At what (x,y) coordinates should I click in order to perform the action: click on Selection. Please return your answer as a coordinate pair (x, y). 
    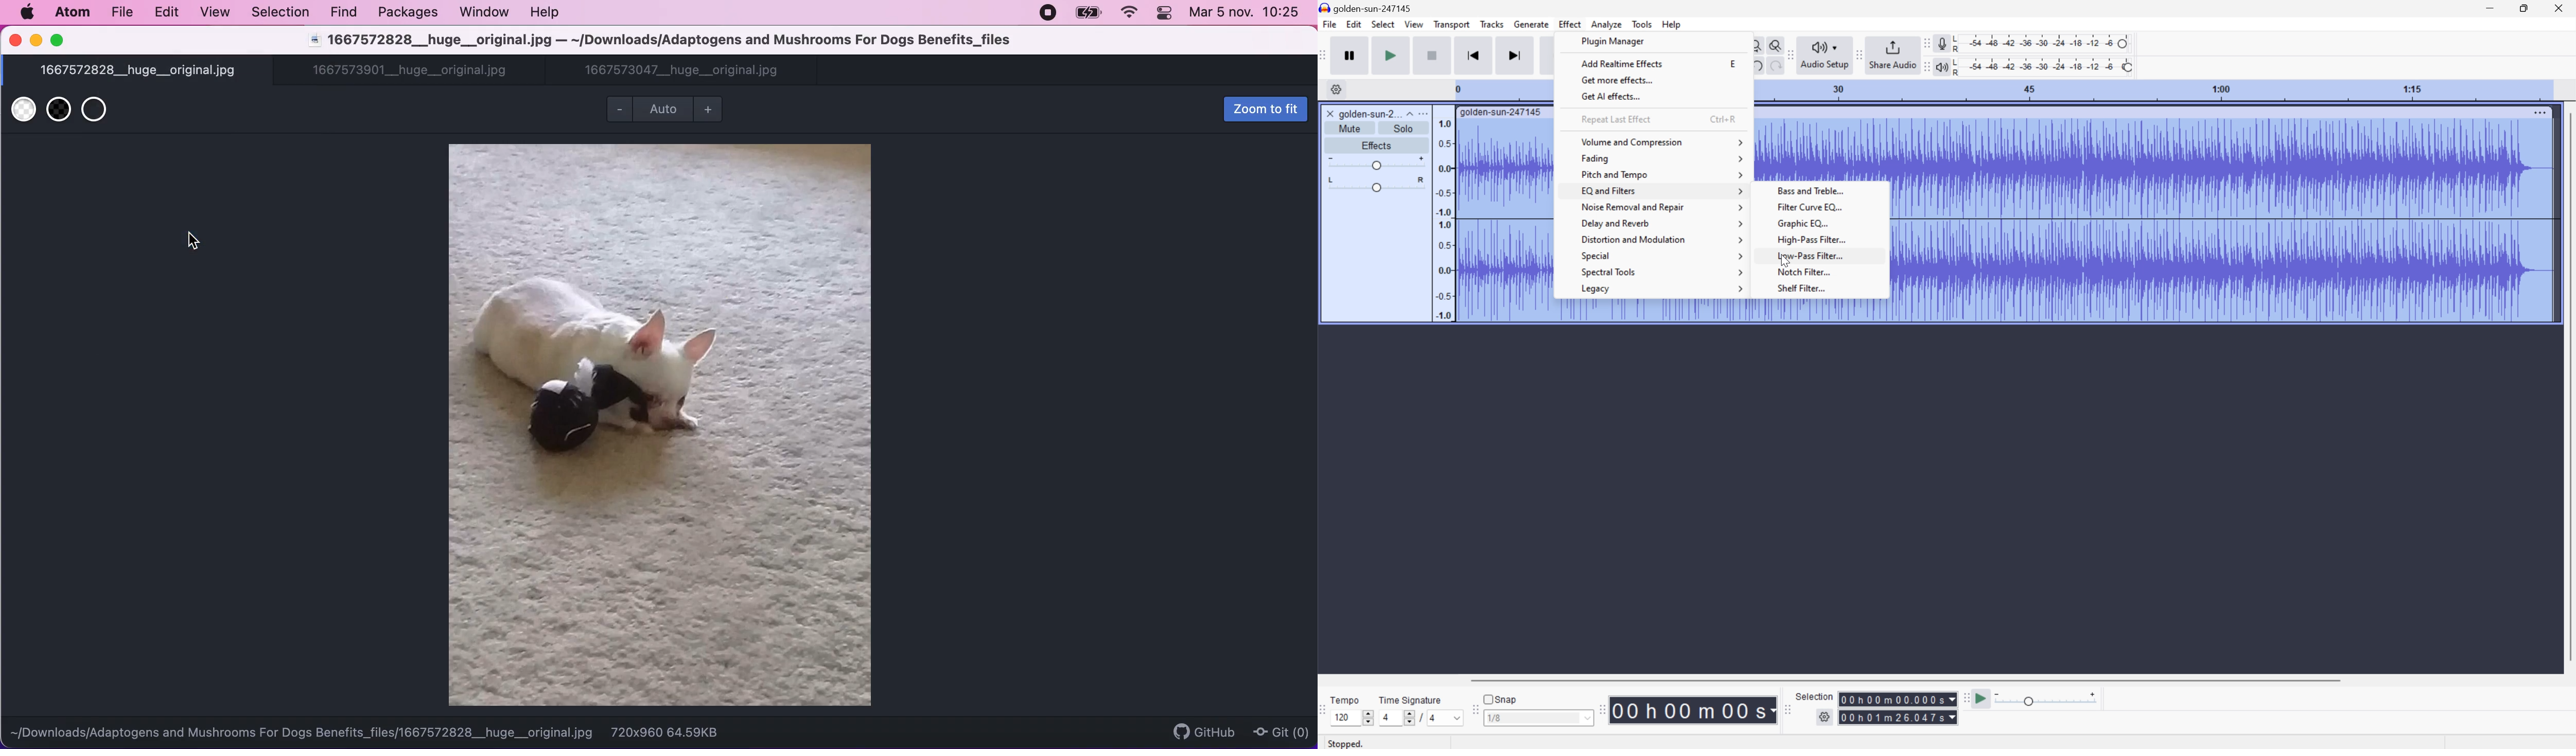
    Looking at the image, I should click on (1817, 696).